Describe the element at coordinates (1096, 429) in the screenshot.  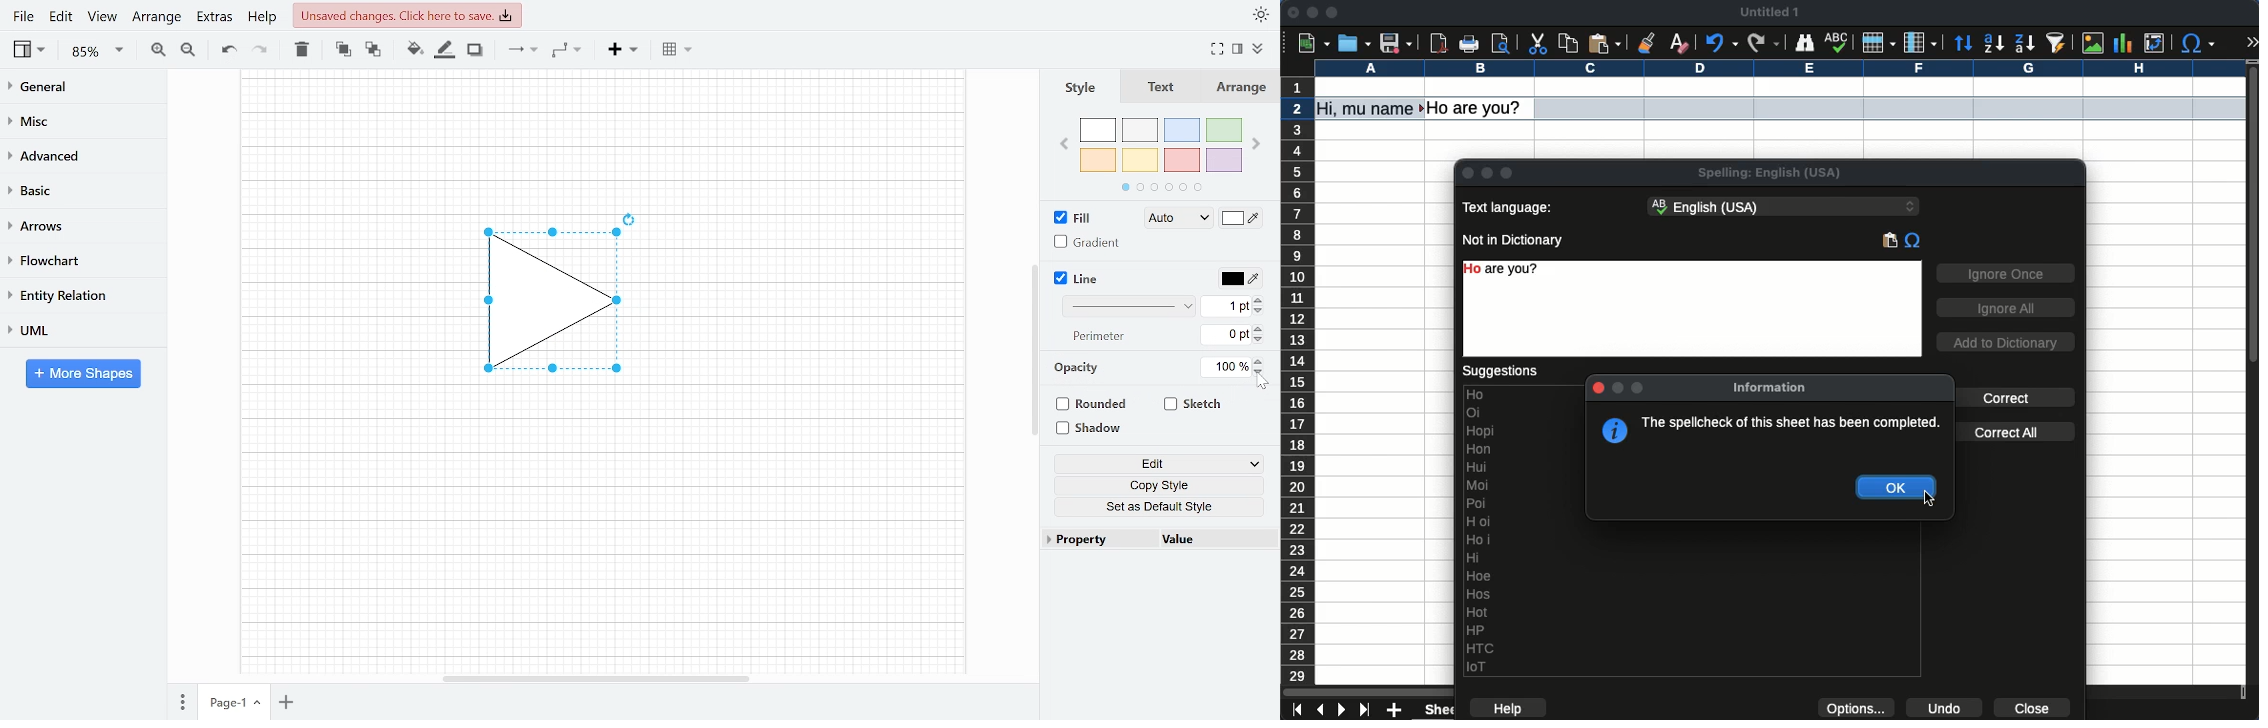
I see `Shadow` at that location.